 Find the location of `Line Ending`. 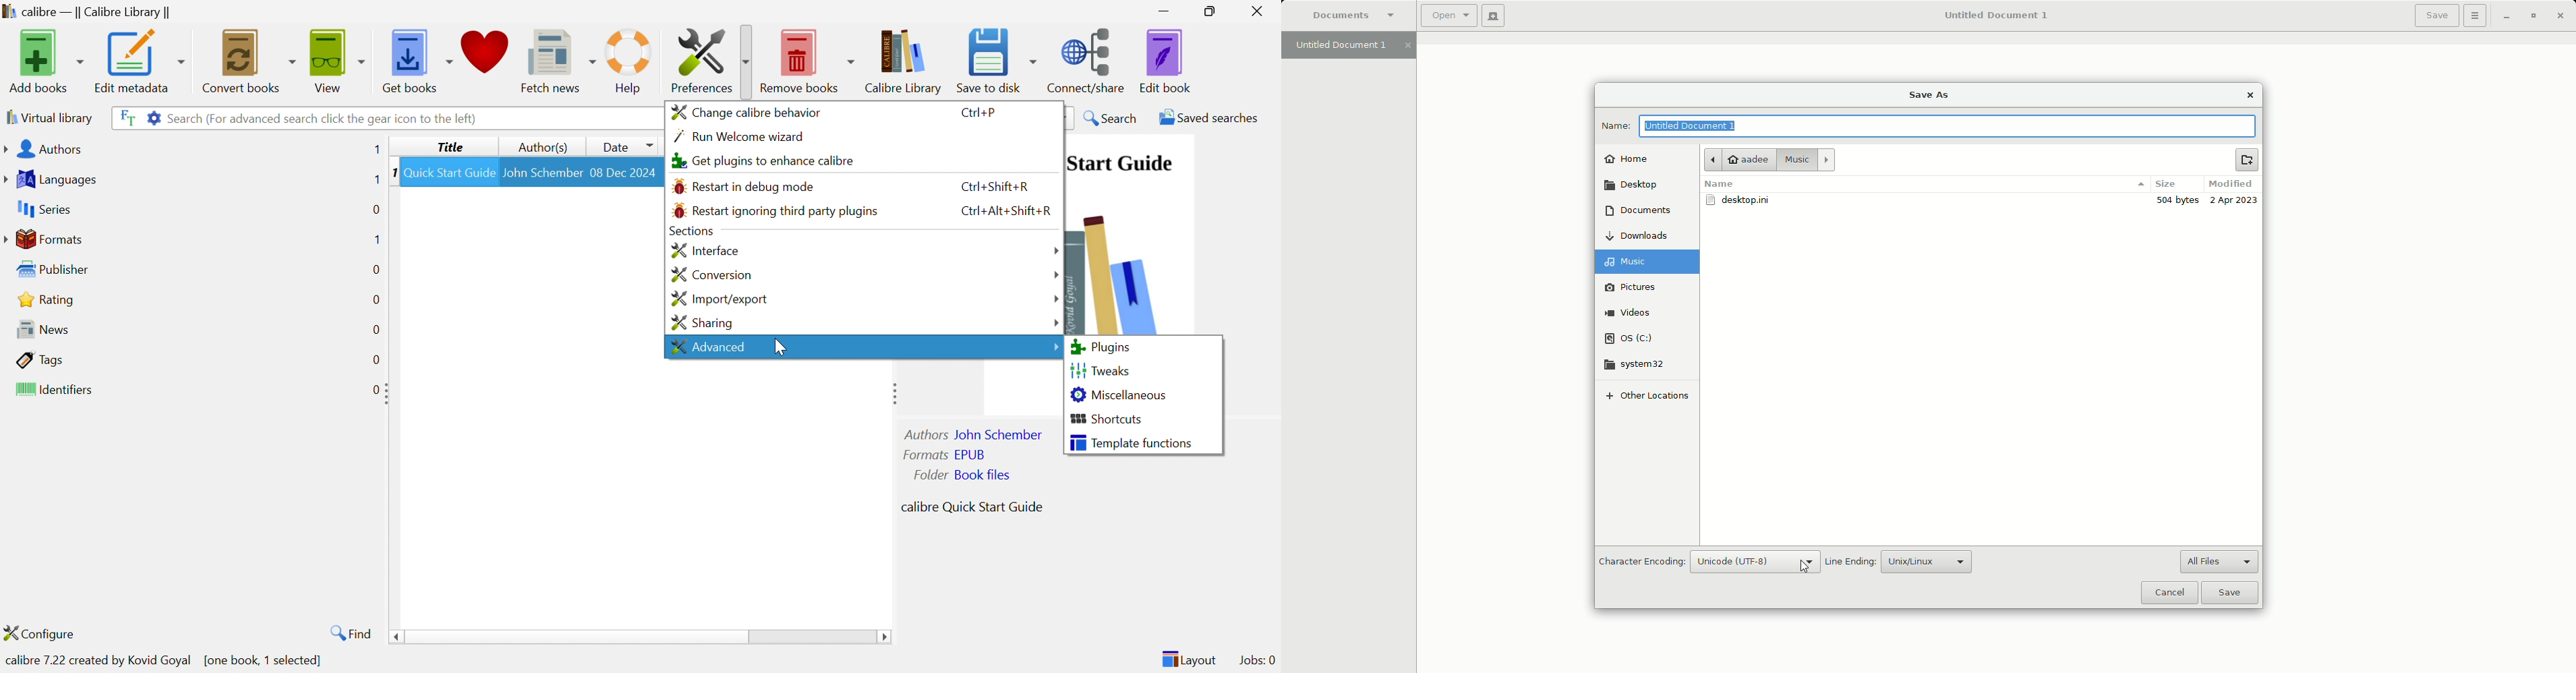

Line Ending is located at coordinates (1848, 562).